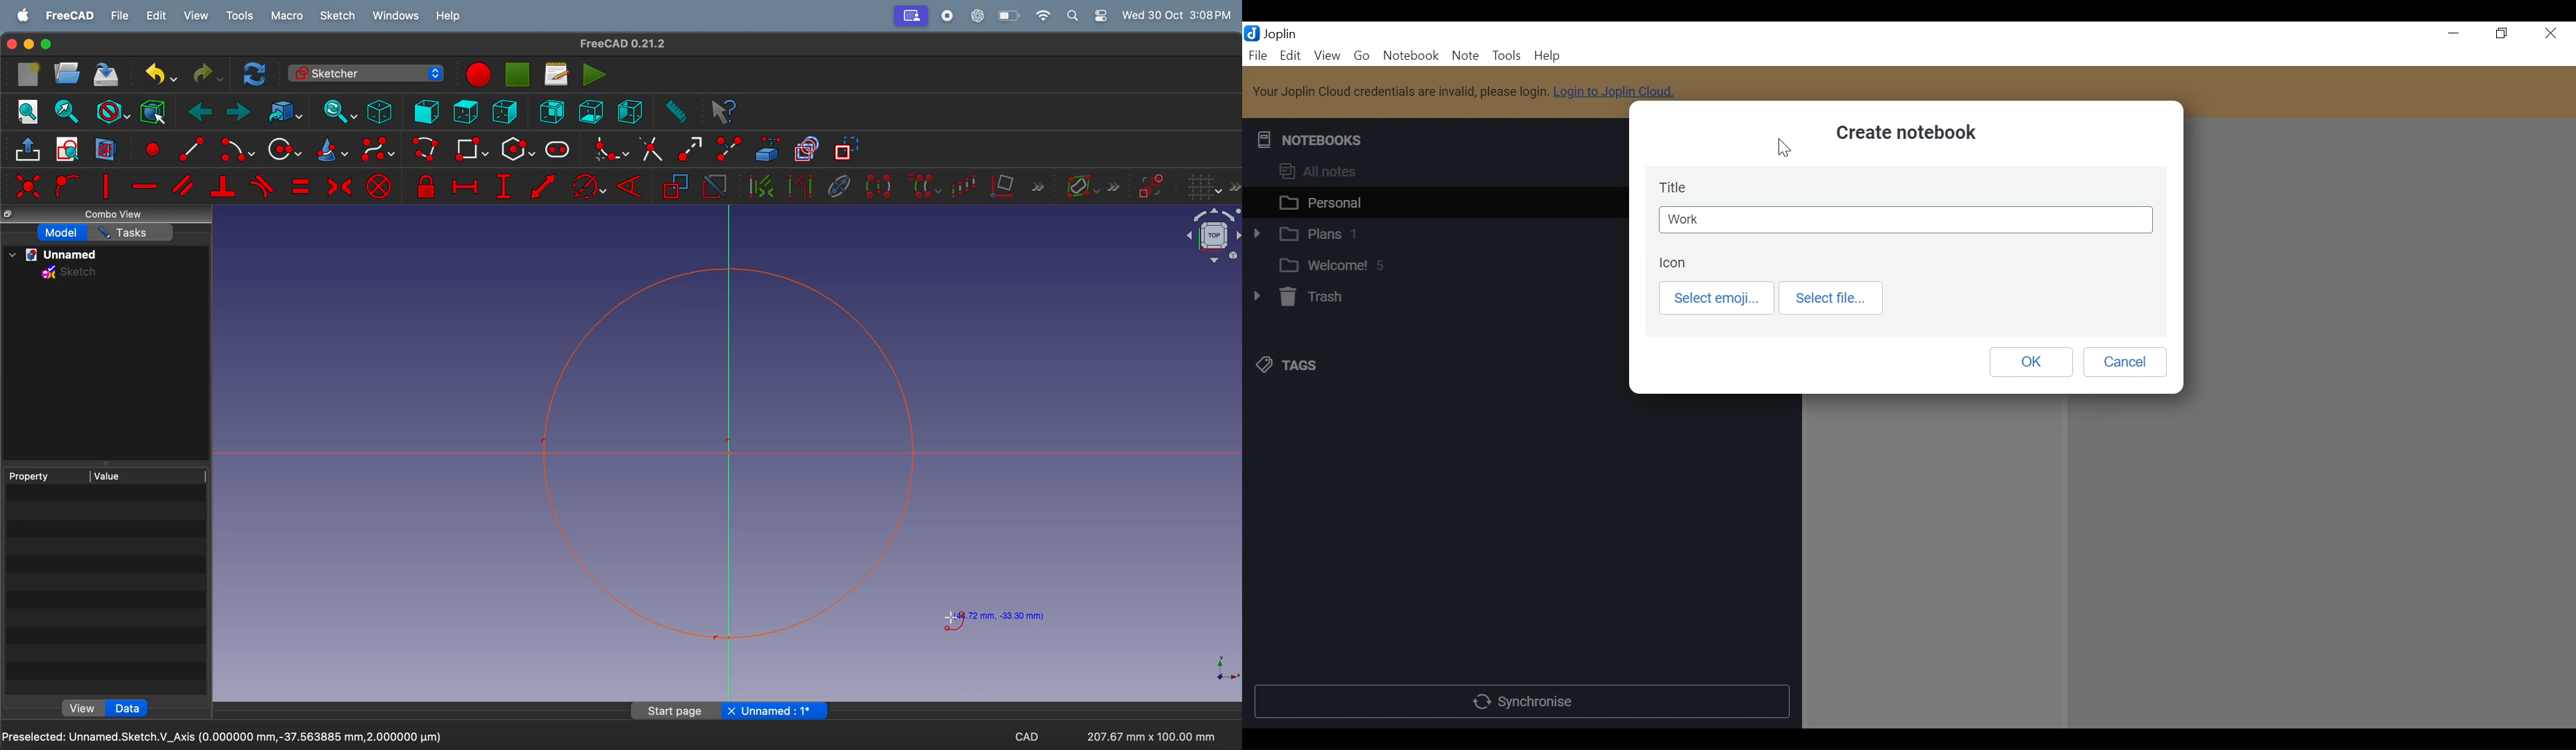  I want to click on 207.67 mm x 100.00 mm, so click(1150, 736).